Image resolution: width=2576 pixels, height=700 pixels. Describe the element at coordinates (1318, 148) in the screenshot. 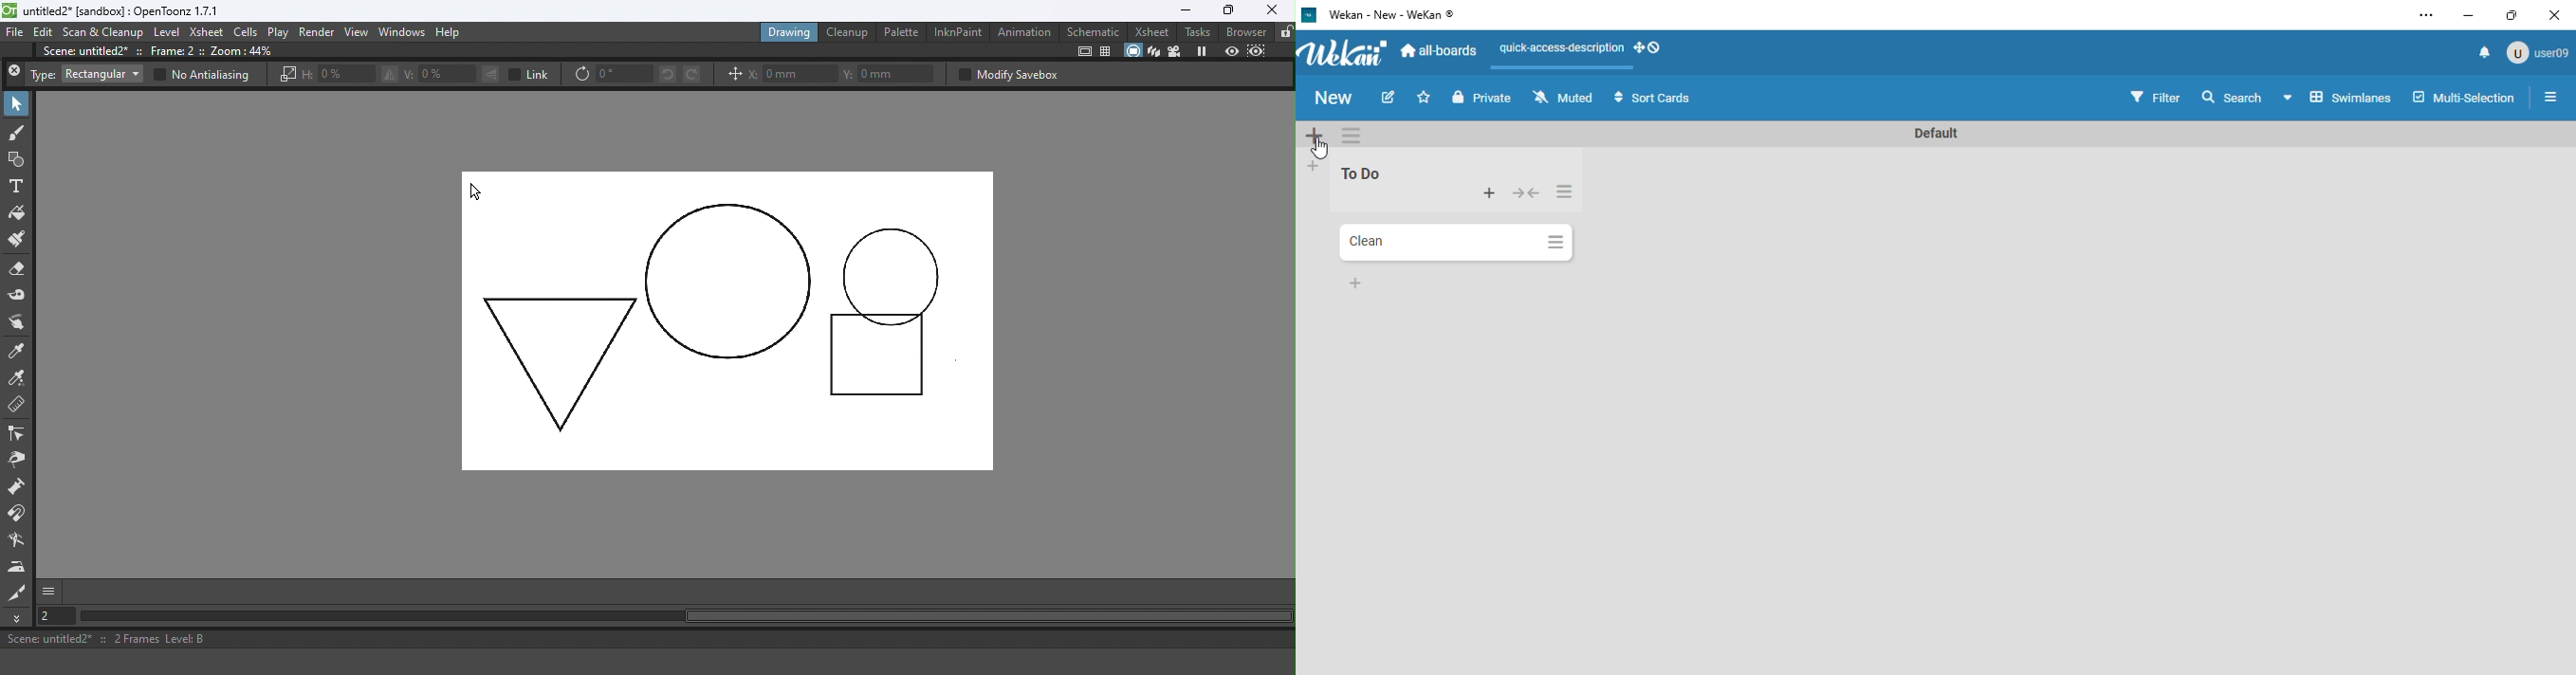

I see `cursor` at that location.